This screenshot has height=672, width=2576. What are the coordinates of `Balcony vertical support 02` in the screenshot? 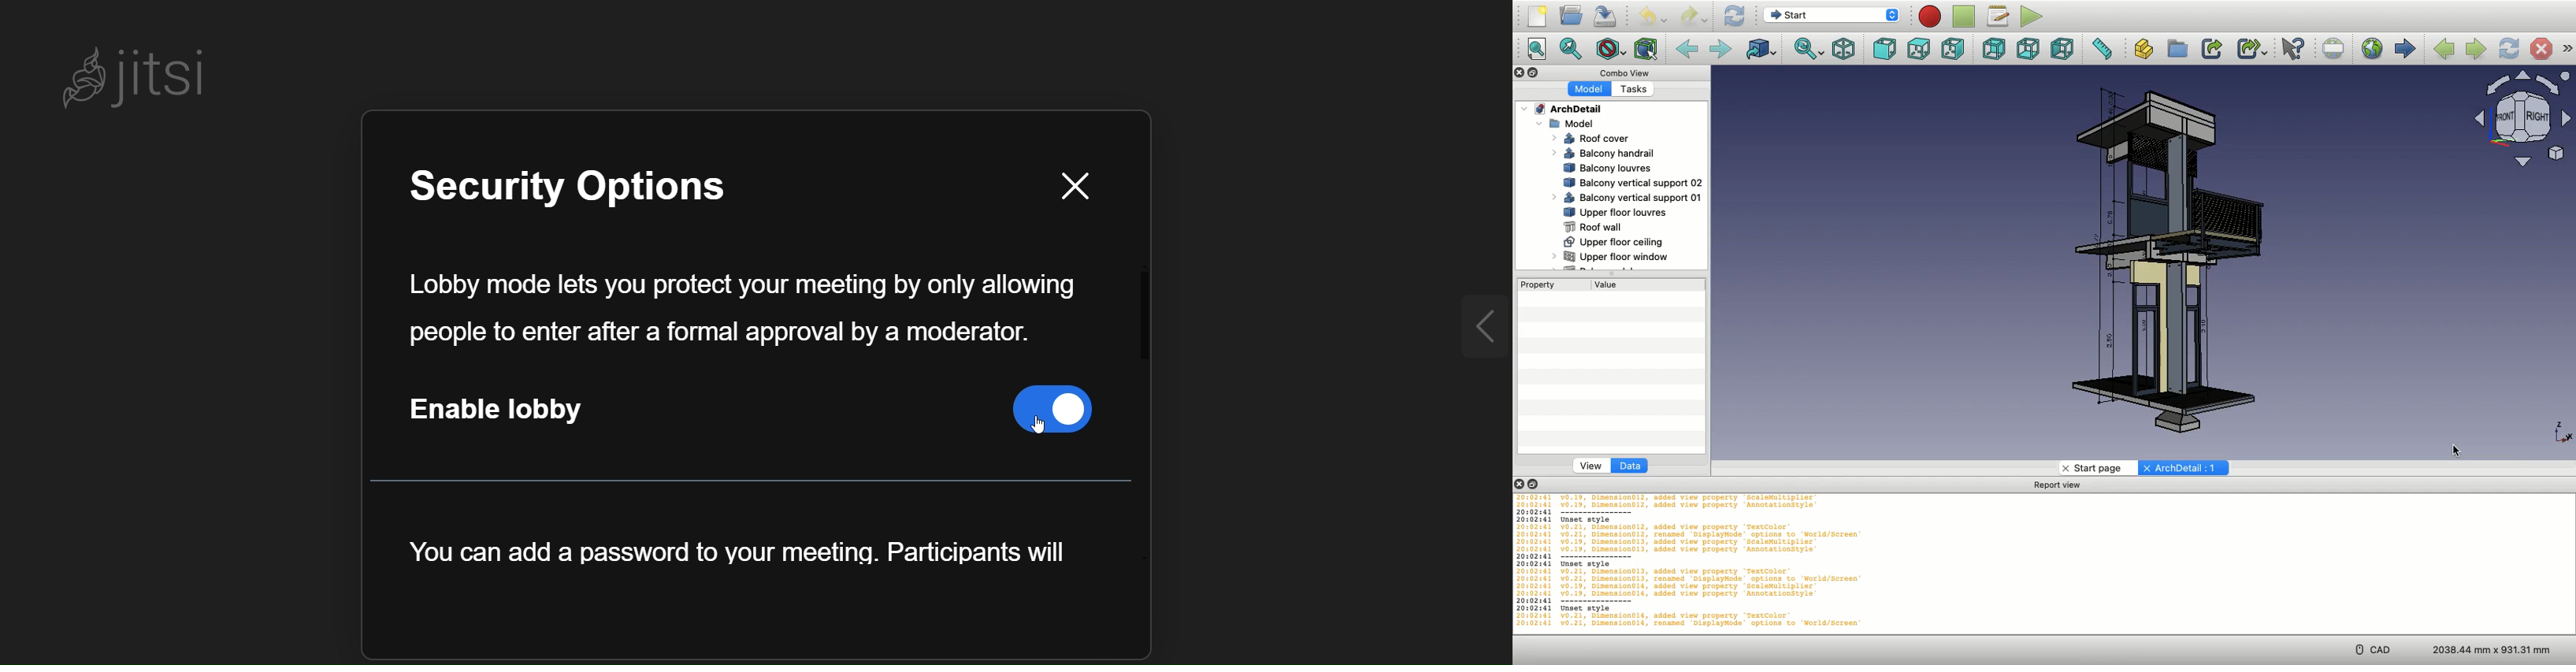 It's located at (1632, 183).